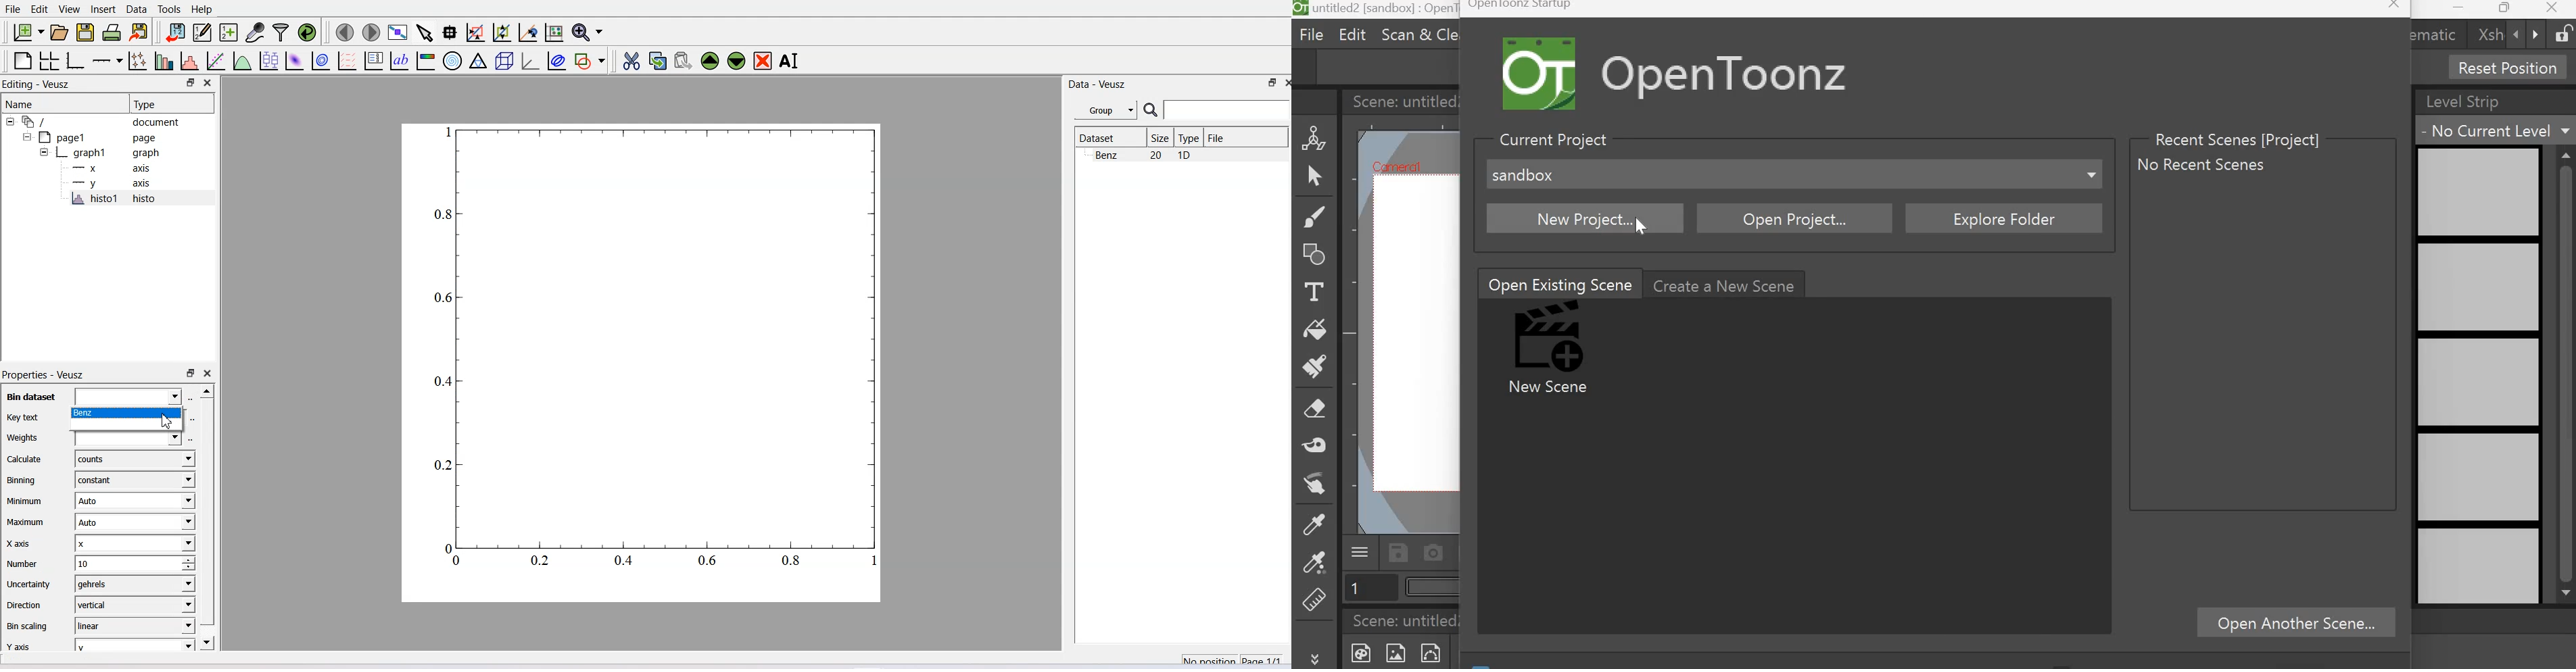 This screenshot has width=2576, height=672. What do you see at coordinates (190, 83) in the screenshot?
I see `Maximize` at bounding box center [190, 83].